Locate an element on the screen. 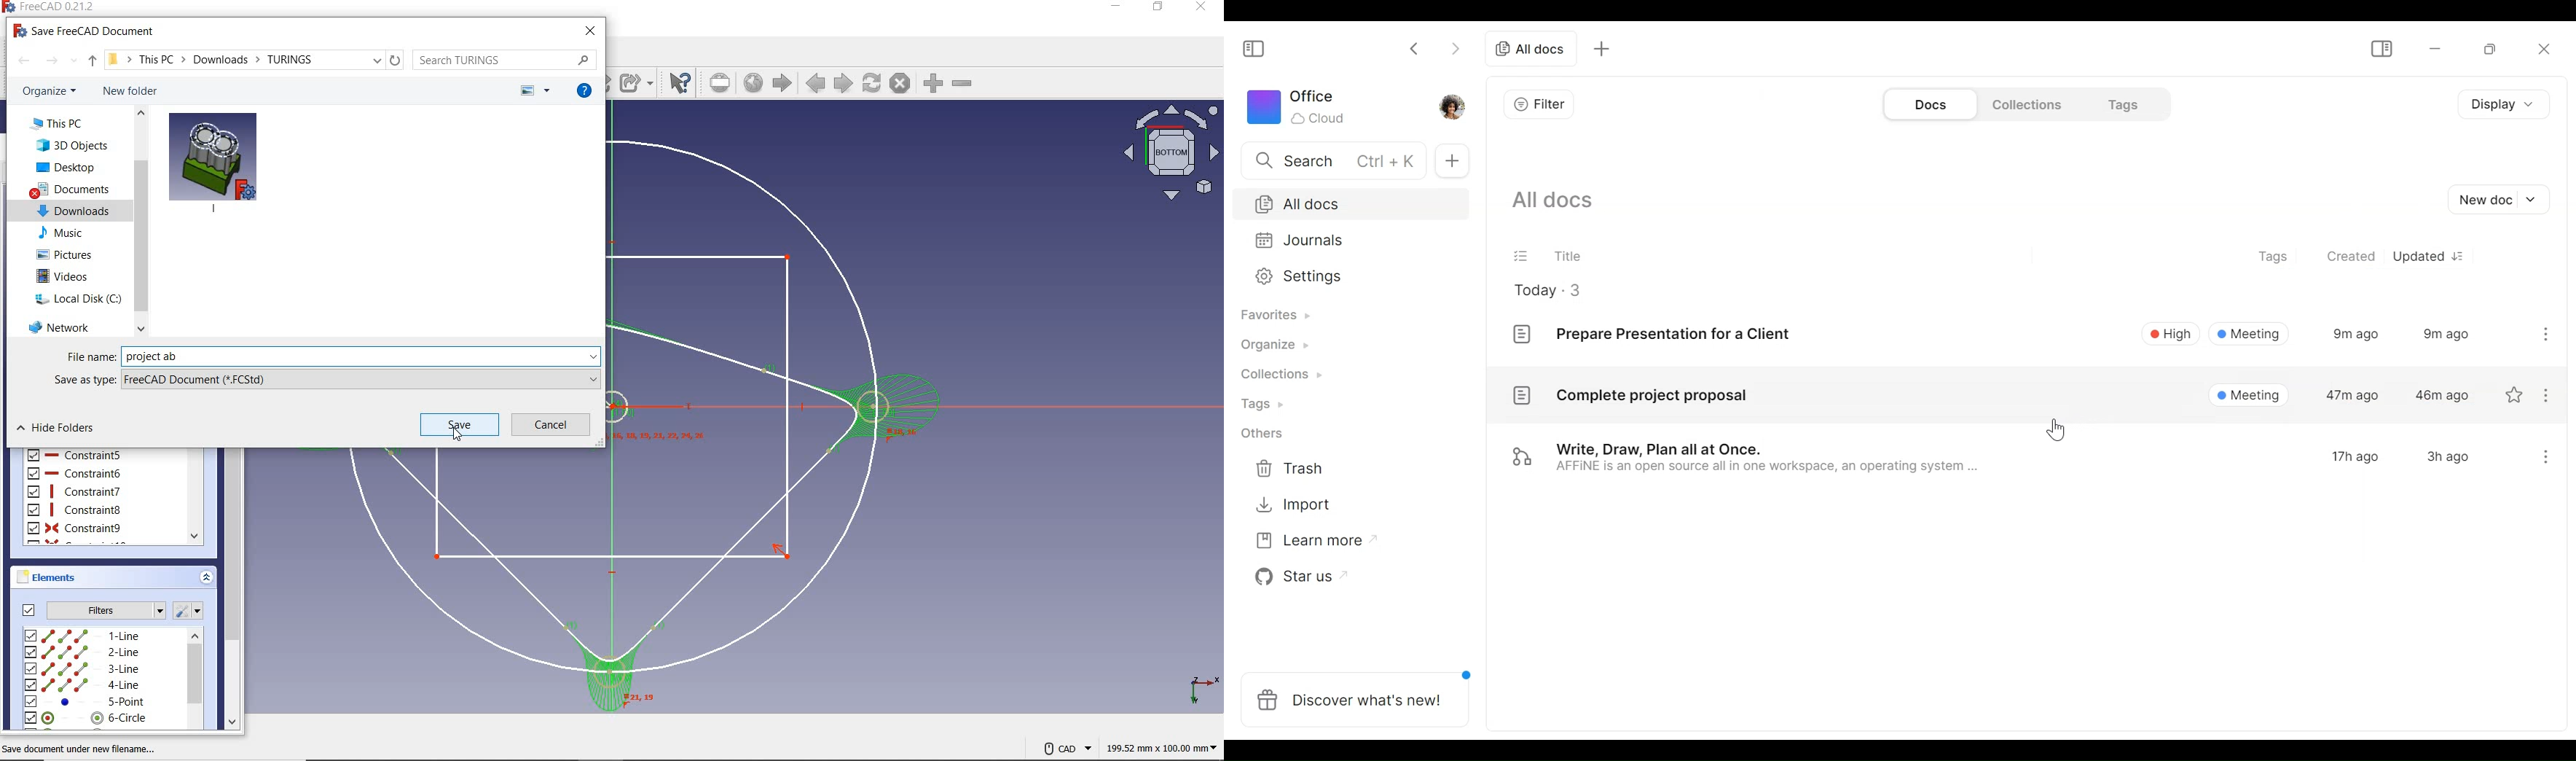  constraint9 is located at coordinates (75, 528).